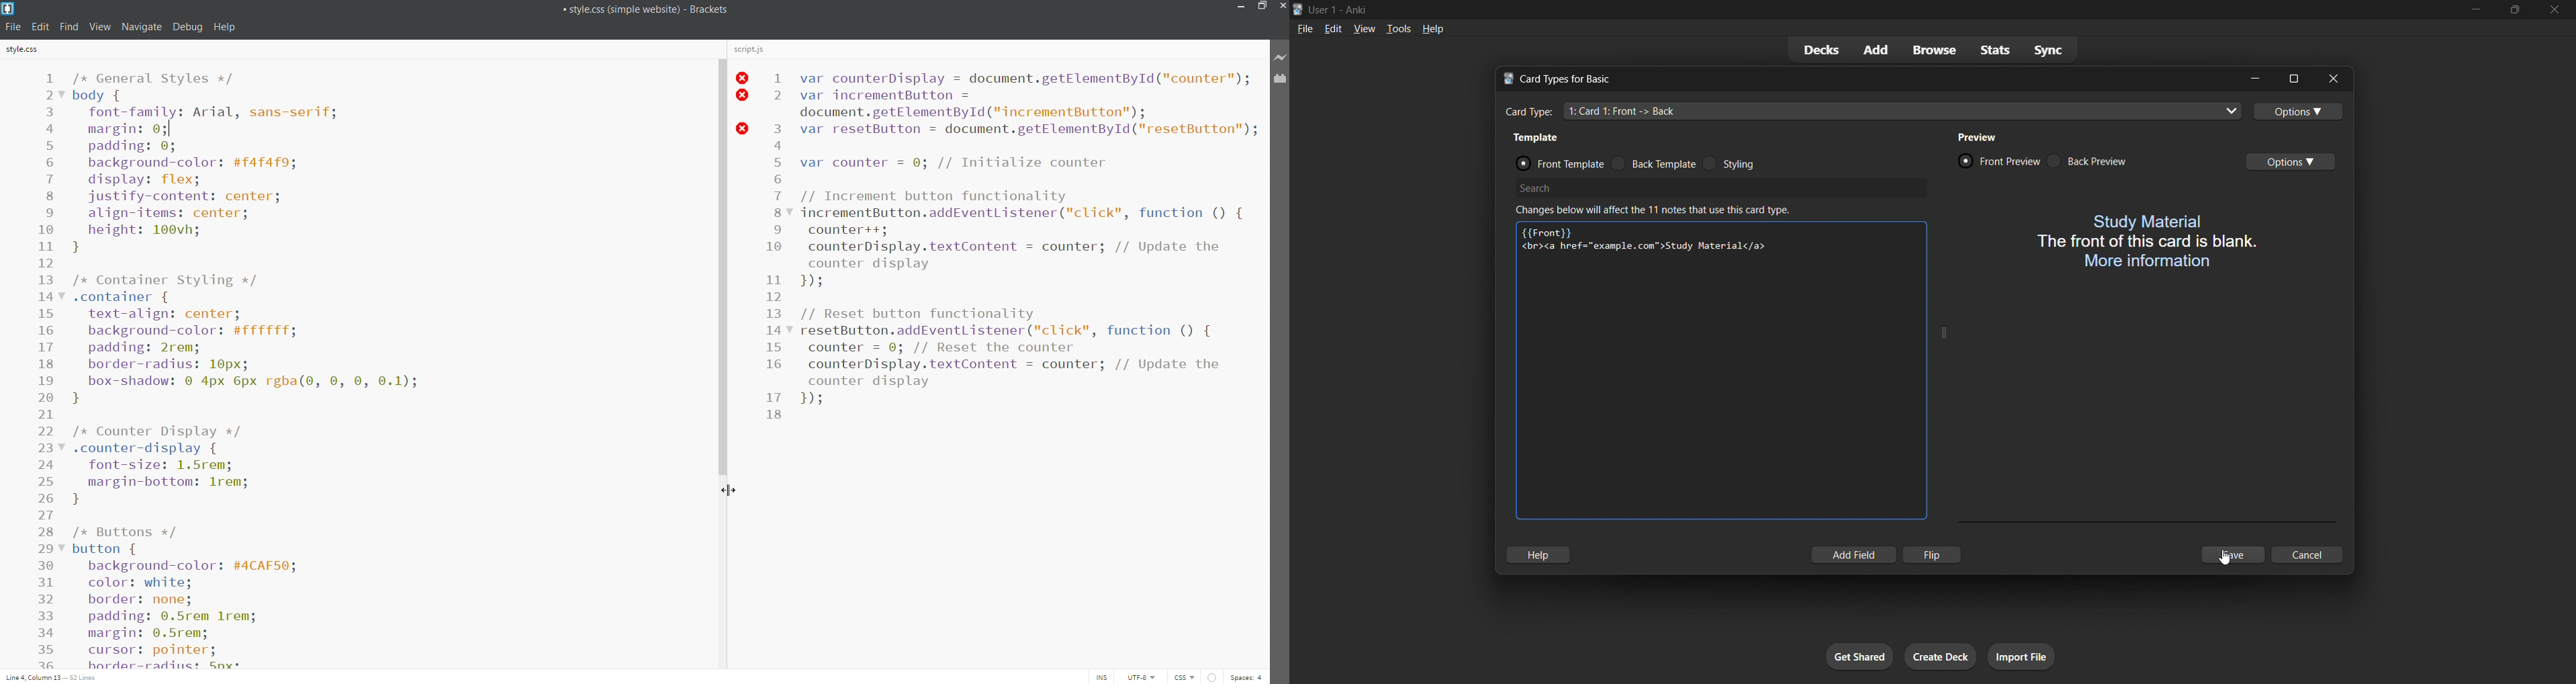 The width and height of the screenshot is (2576, 700). I want to click on tools, so click(1397, 30).